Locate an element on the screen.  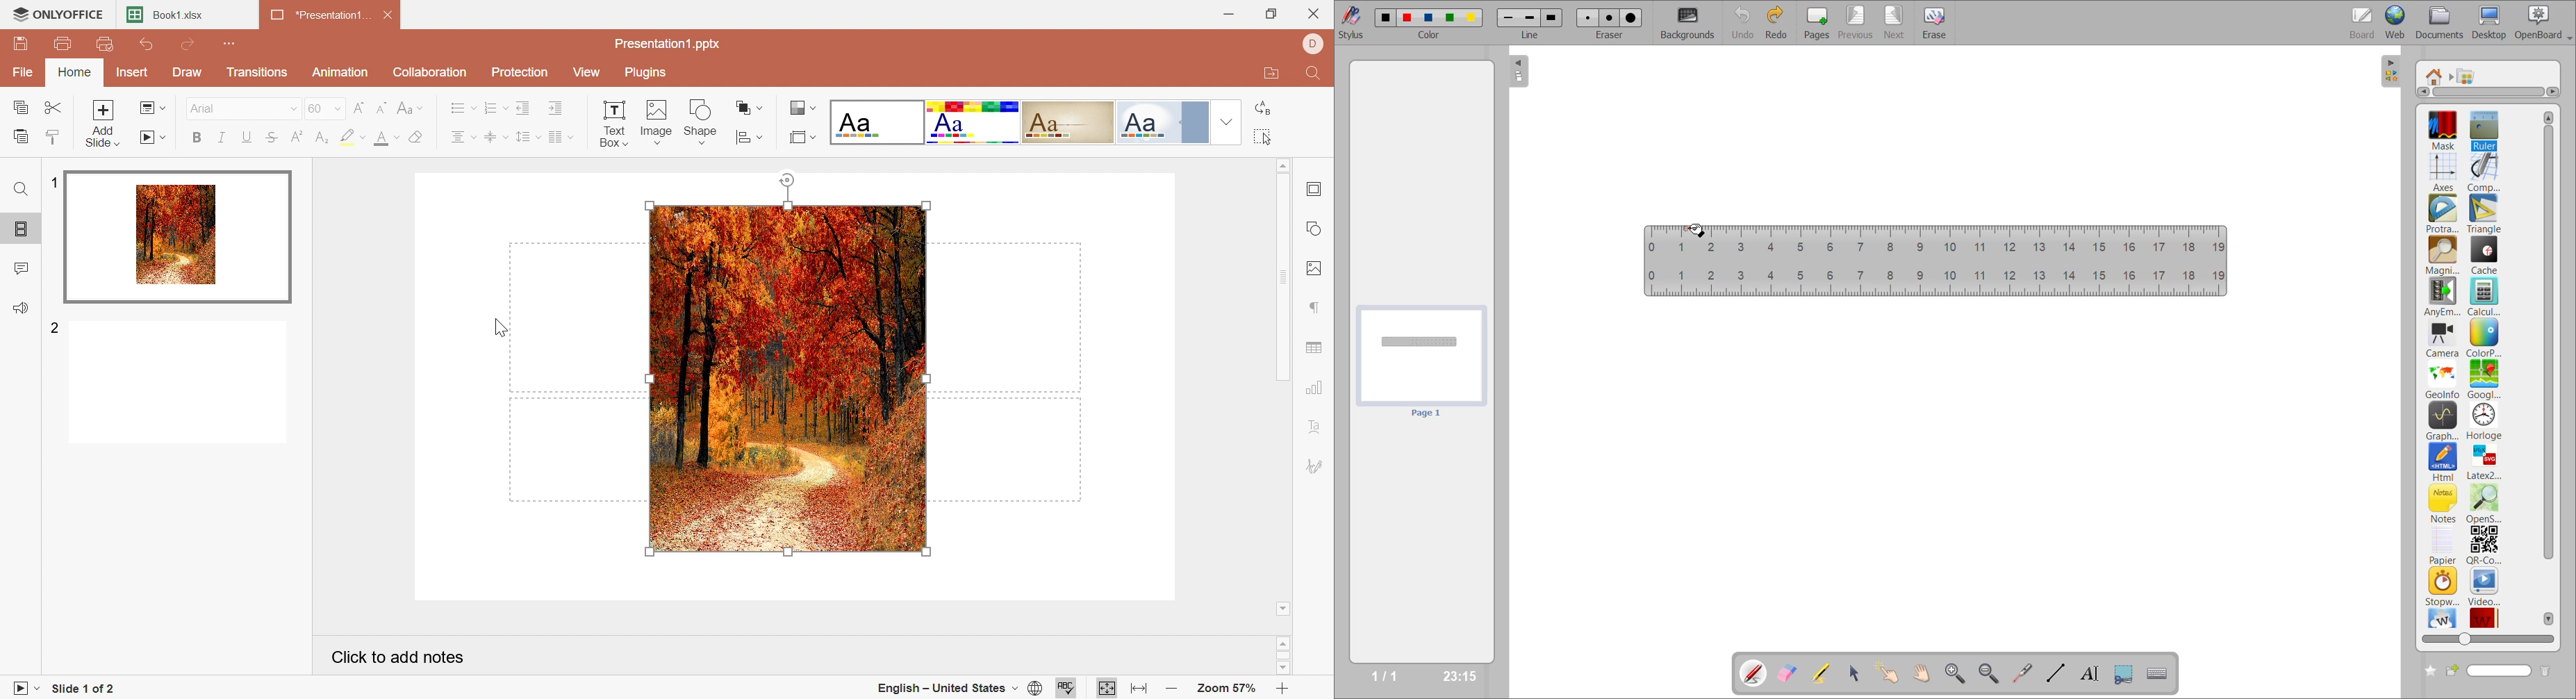
Shape is located at coordinates (703, 123).